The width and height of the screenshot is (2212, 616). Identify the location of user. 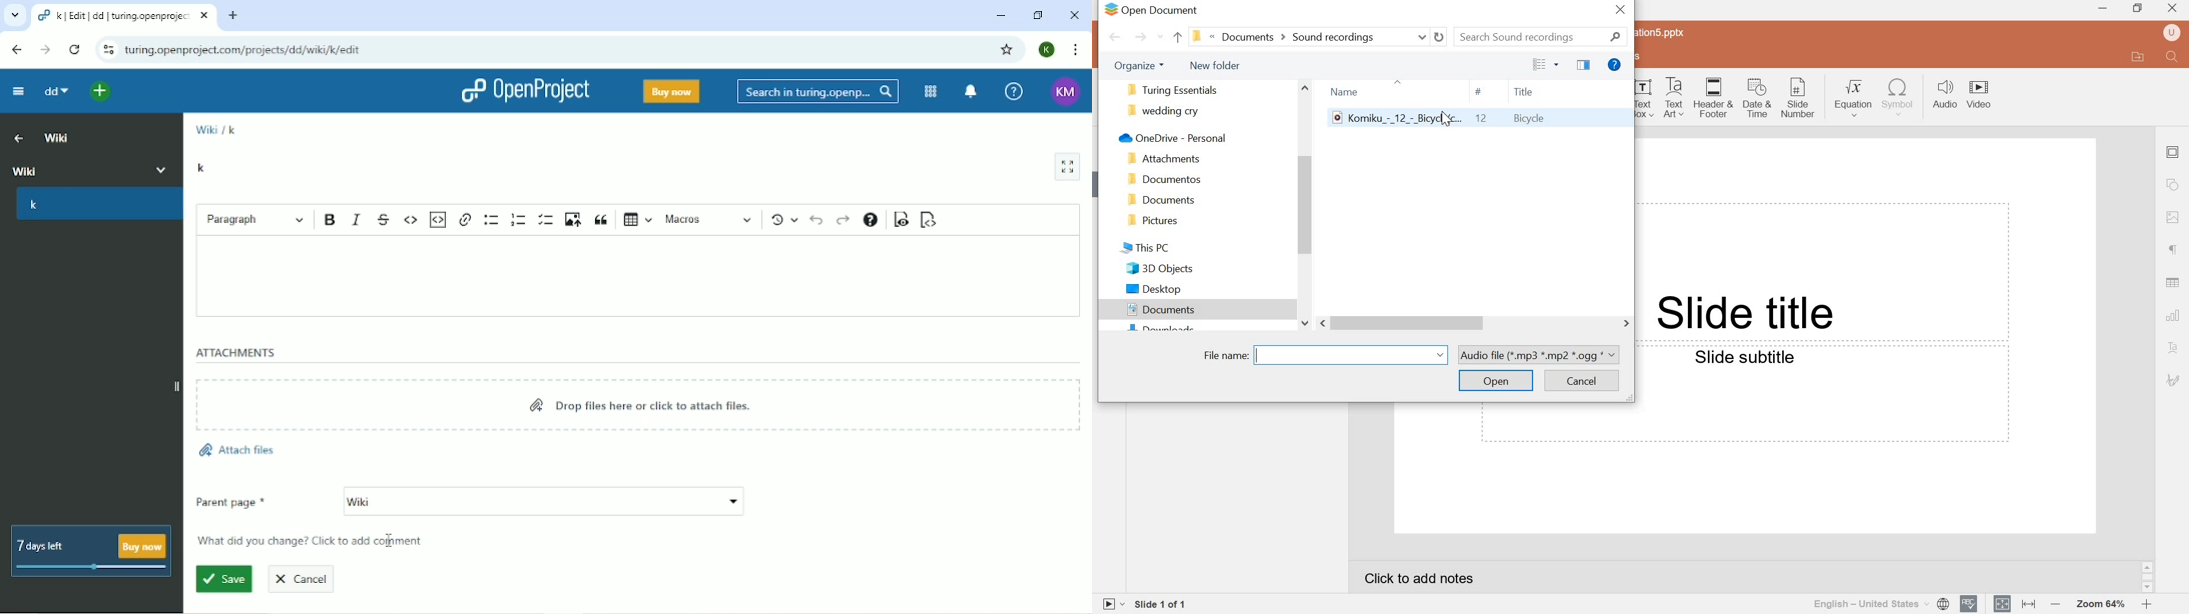
(2172, 33).